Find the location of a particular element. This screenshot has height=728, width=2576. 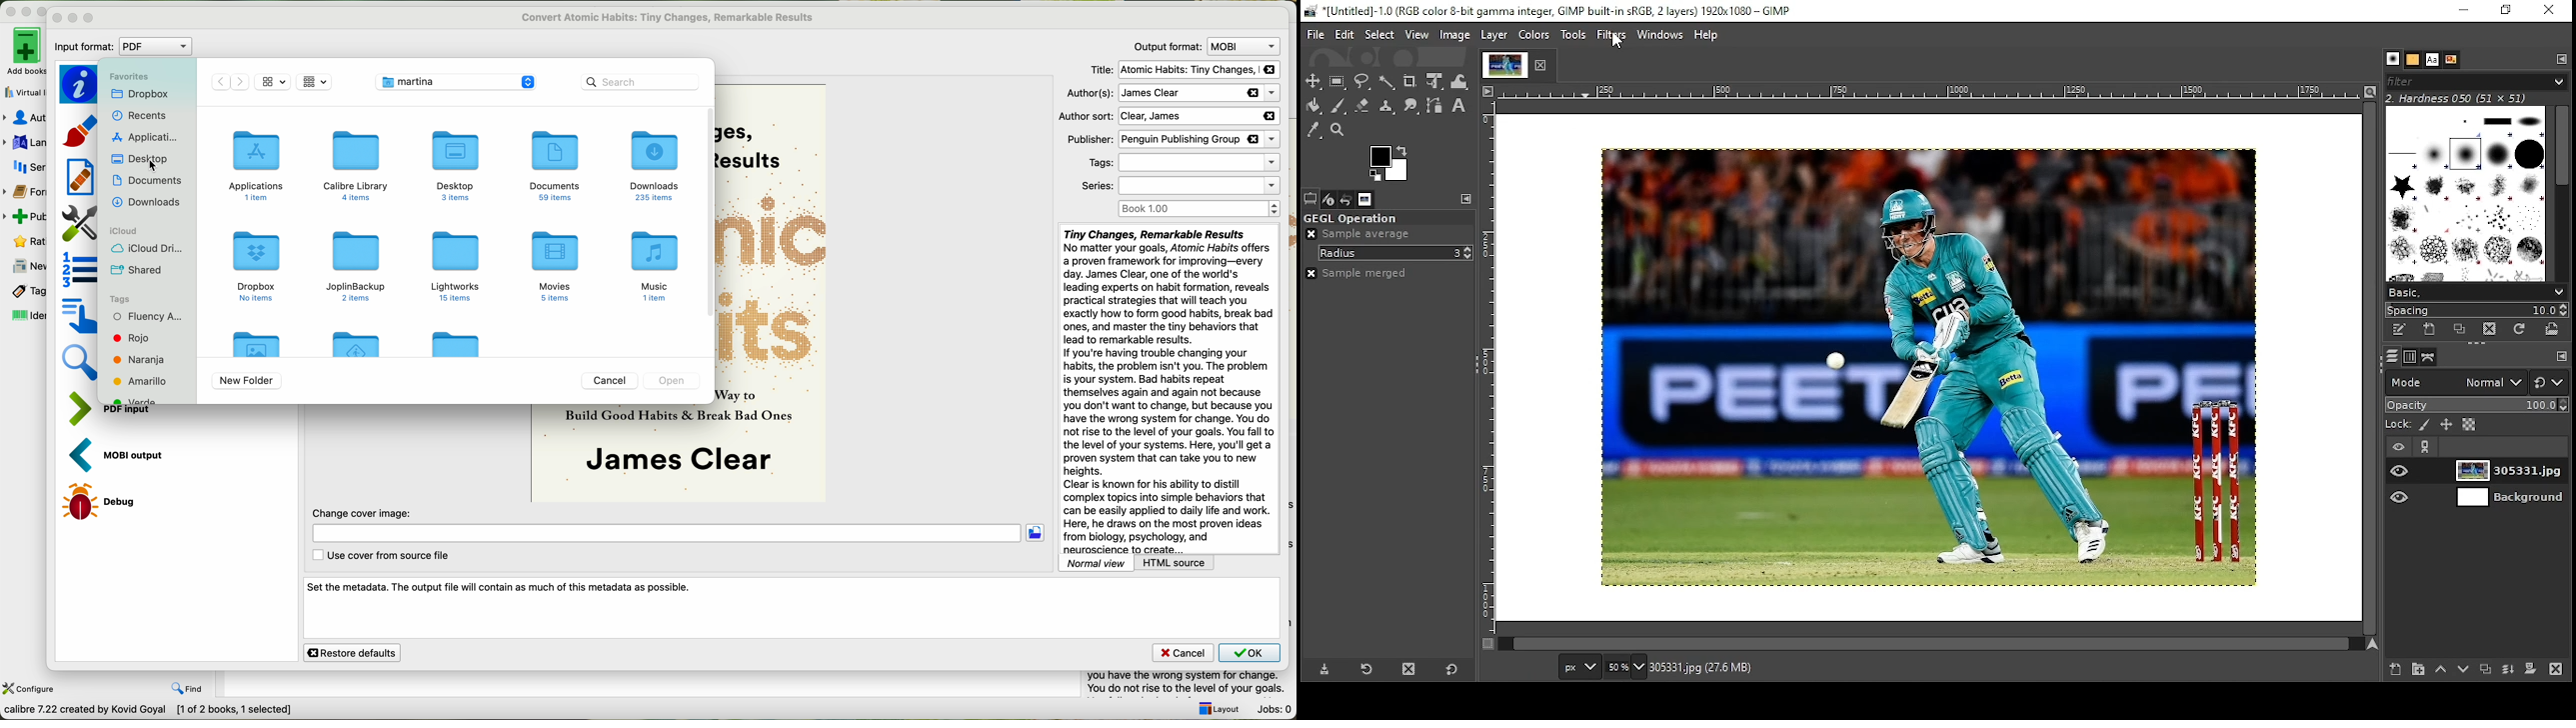

search and replace is located at coordinates (82, 365).